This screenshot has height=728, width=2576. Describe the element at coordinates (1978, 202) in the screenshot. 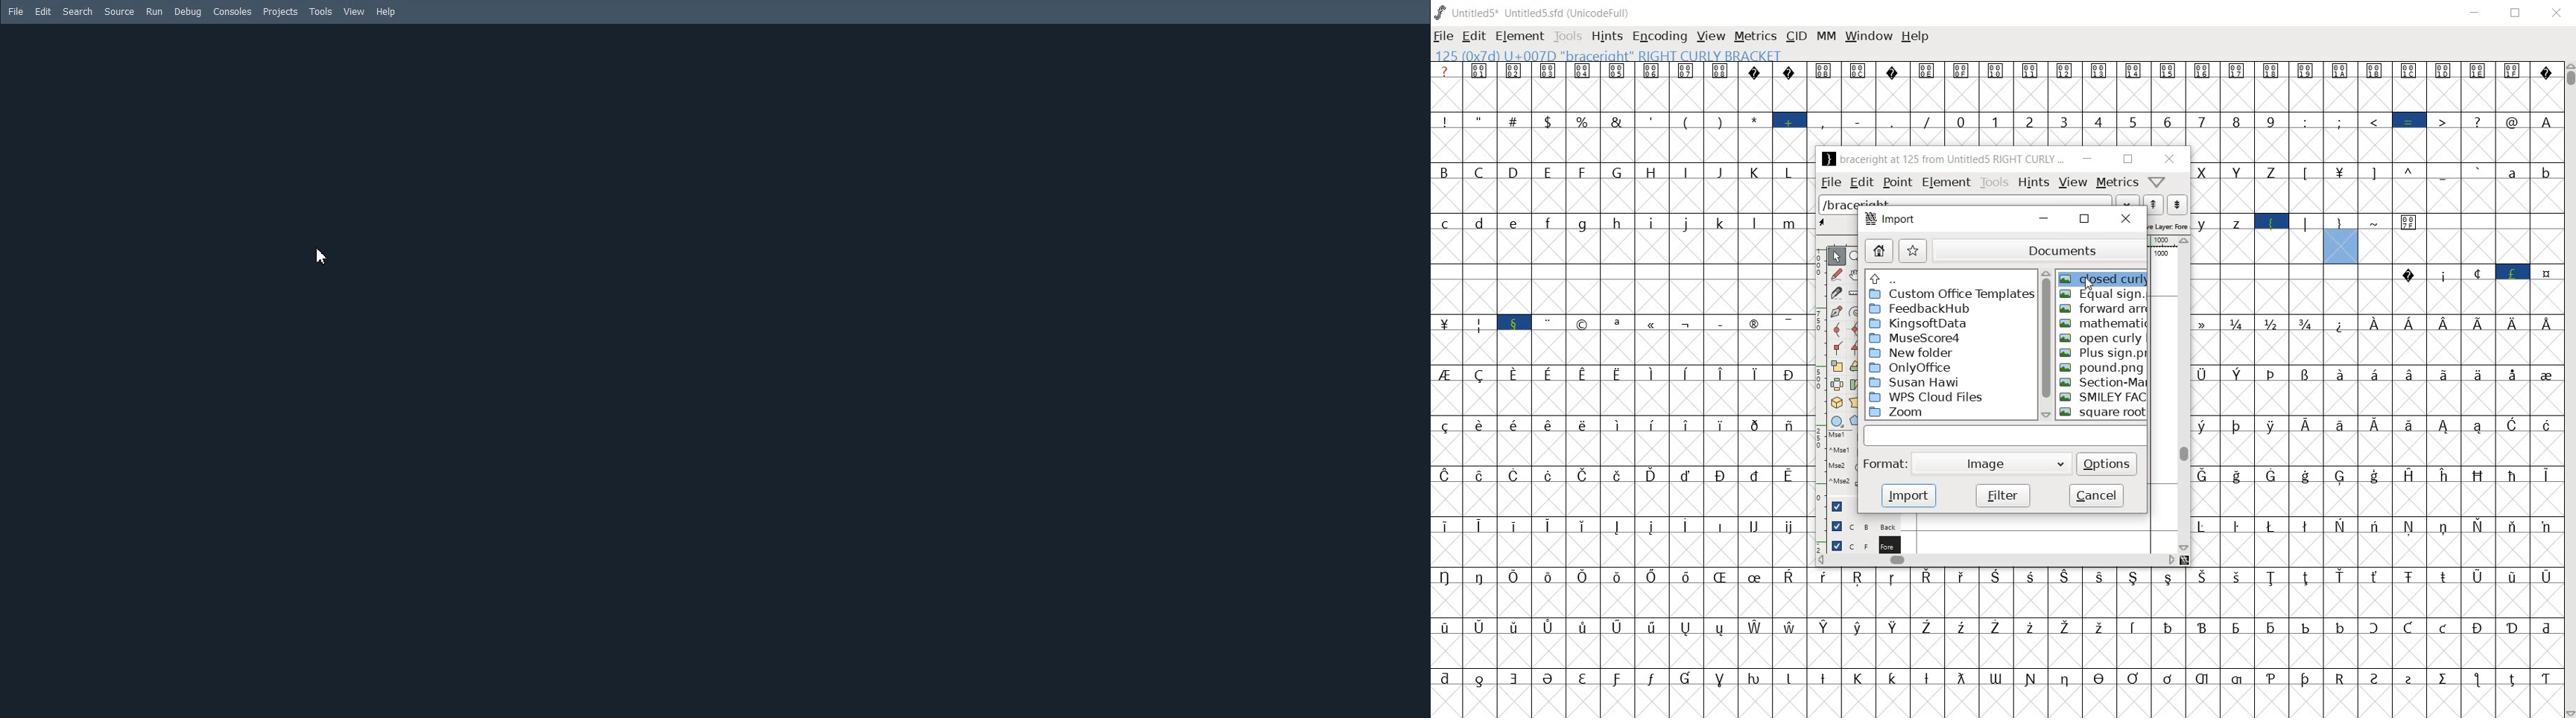

I see `load word list` at that location.